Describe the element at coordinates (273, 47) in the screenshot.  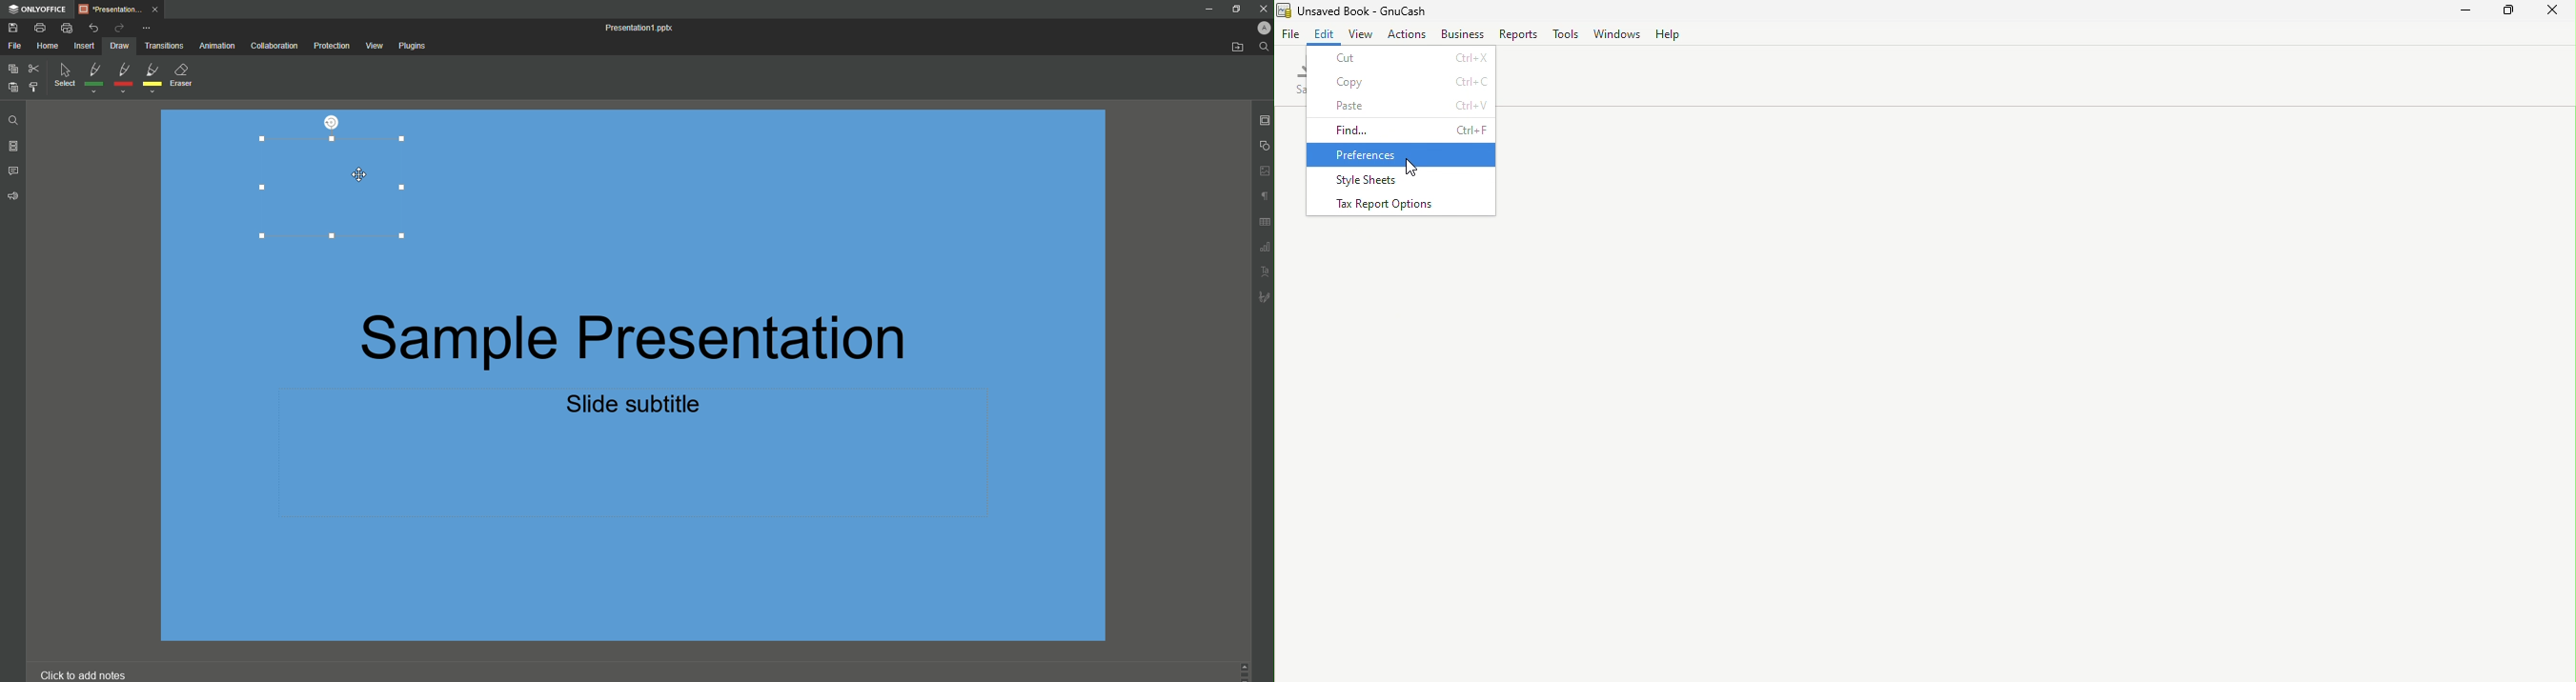
I see `Collaboration` at that location.